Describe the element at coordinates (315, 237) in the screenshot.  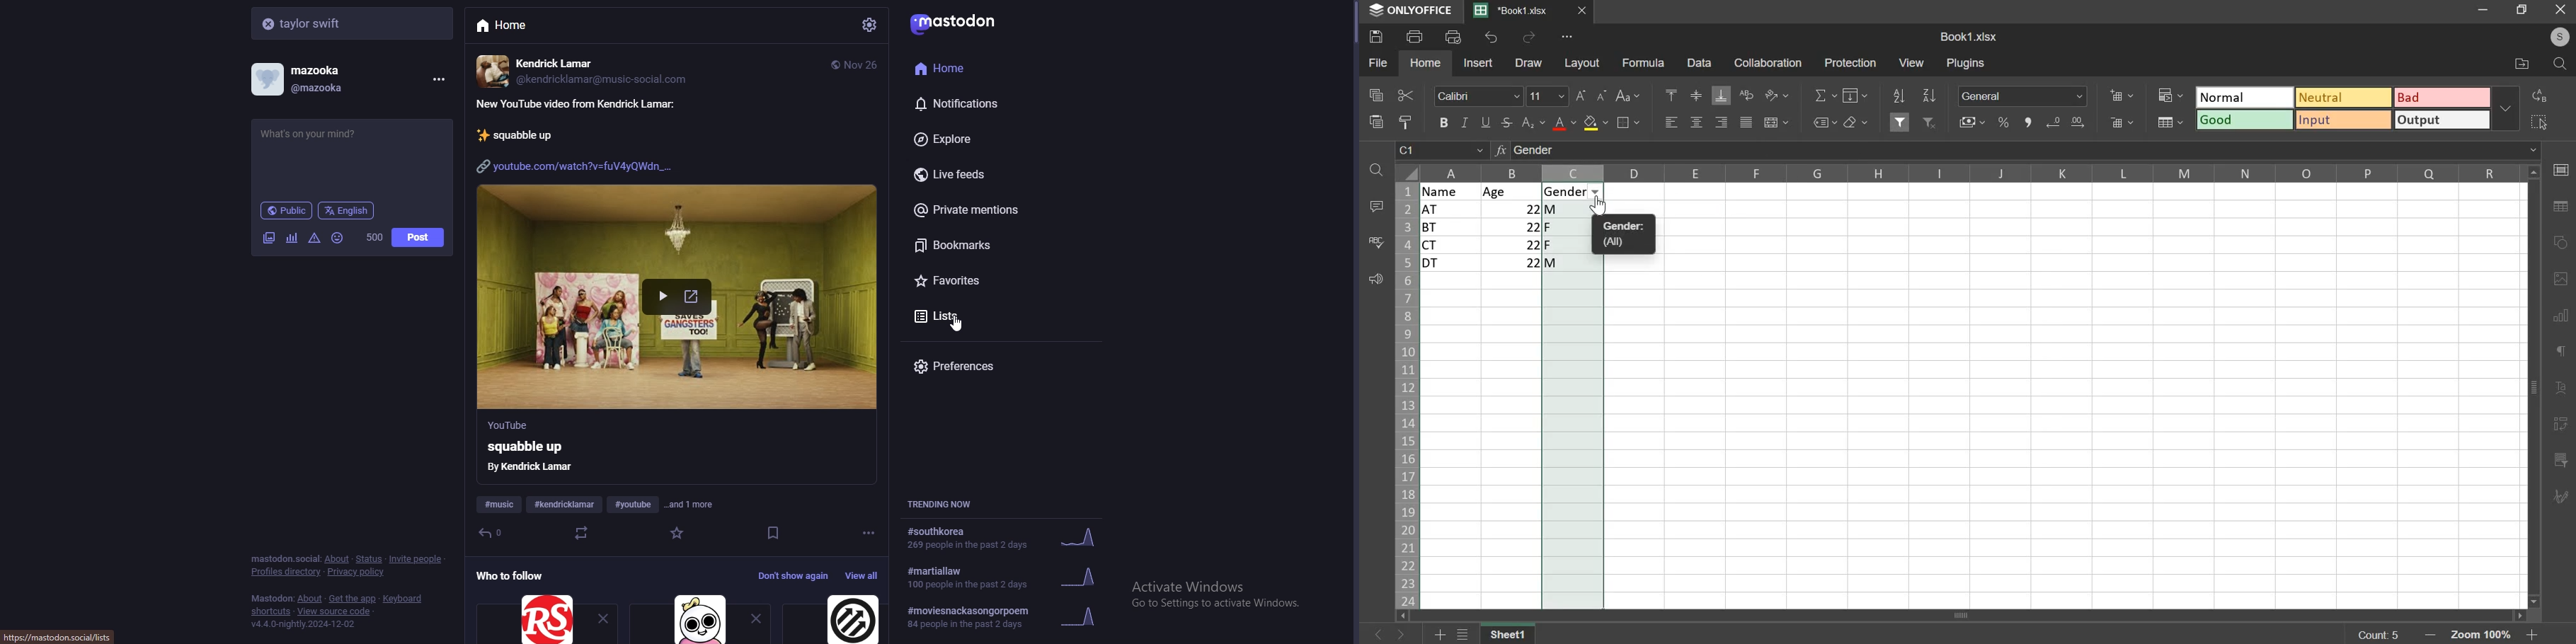
I see `warning` at that location.